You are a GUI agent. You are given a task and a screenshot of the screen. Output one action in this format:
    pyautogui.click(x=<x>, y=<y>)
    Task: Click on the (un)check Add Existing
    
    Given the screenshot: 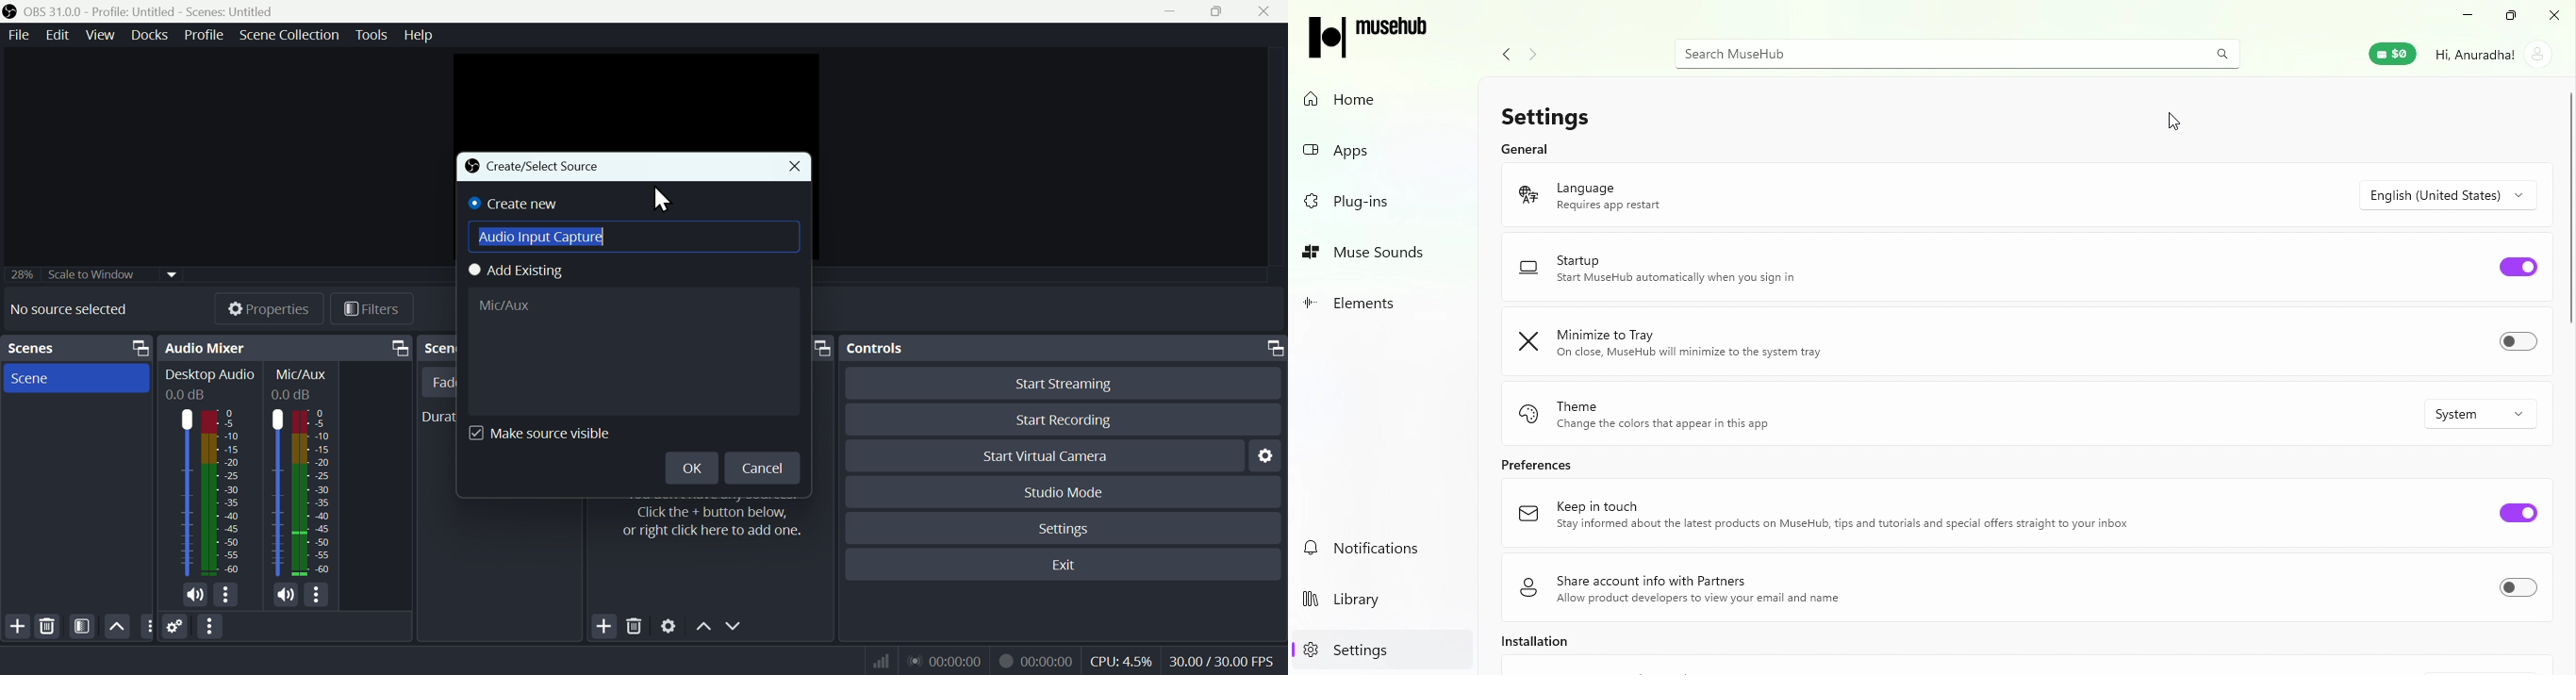 What is the action you would take?
    pyautogui.click(x=523, y=272)
    